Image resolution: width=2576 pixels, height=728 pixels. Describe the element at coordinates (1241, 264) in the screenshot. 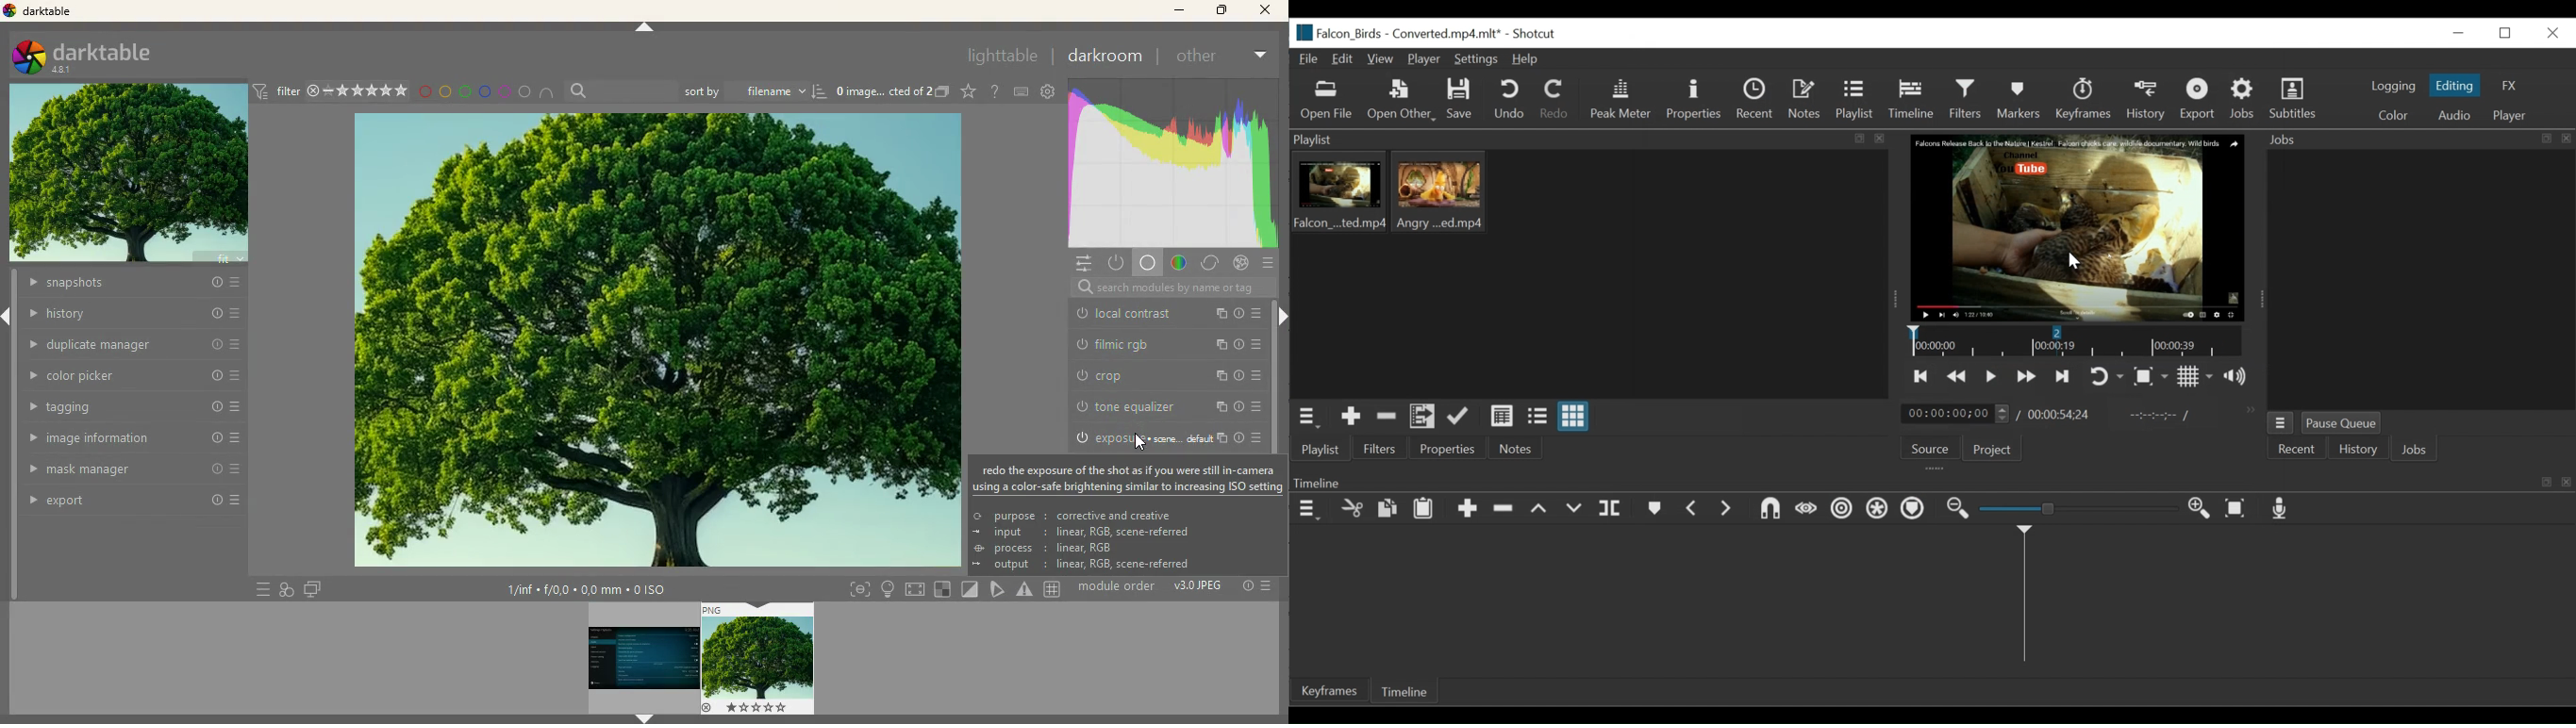

I see `effect` at that location.